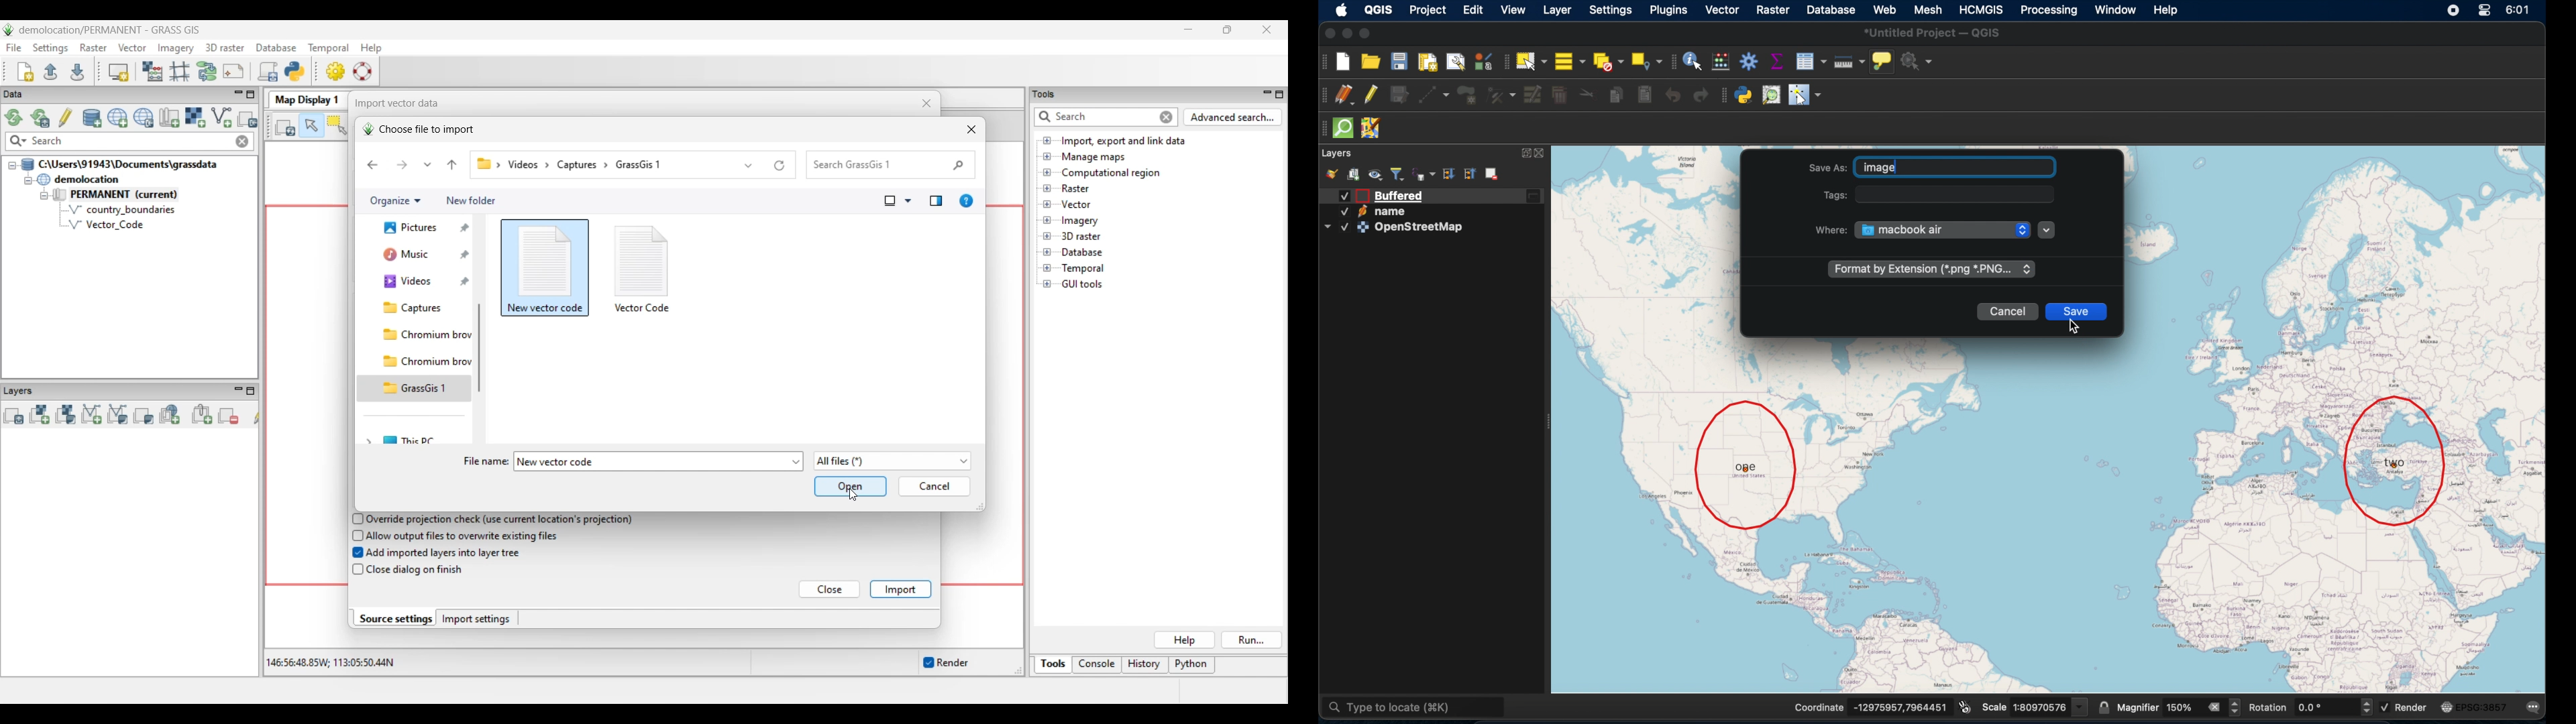 This screenshot has height=728, width=2576. I want to click on open attribute table, so click(1810, 61).